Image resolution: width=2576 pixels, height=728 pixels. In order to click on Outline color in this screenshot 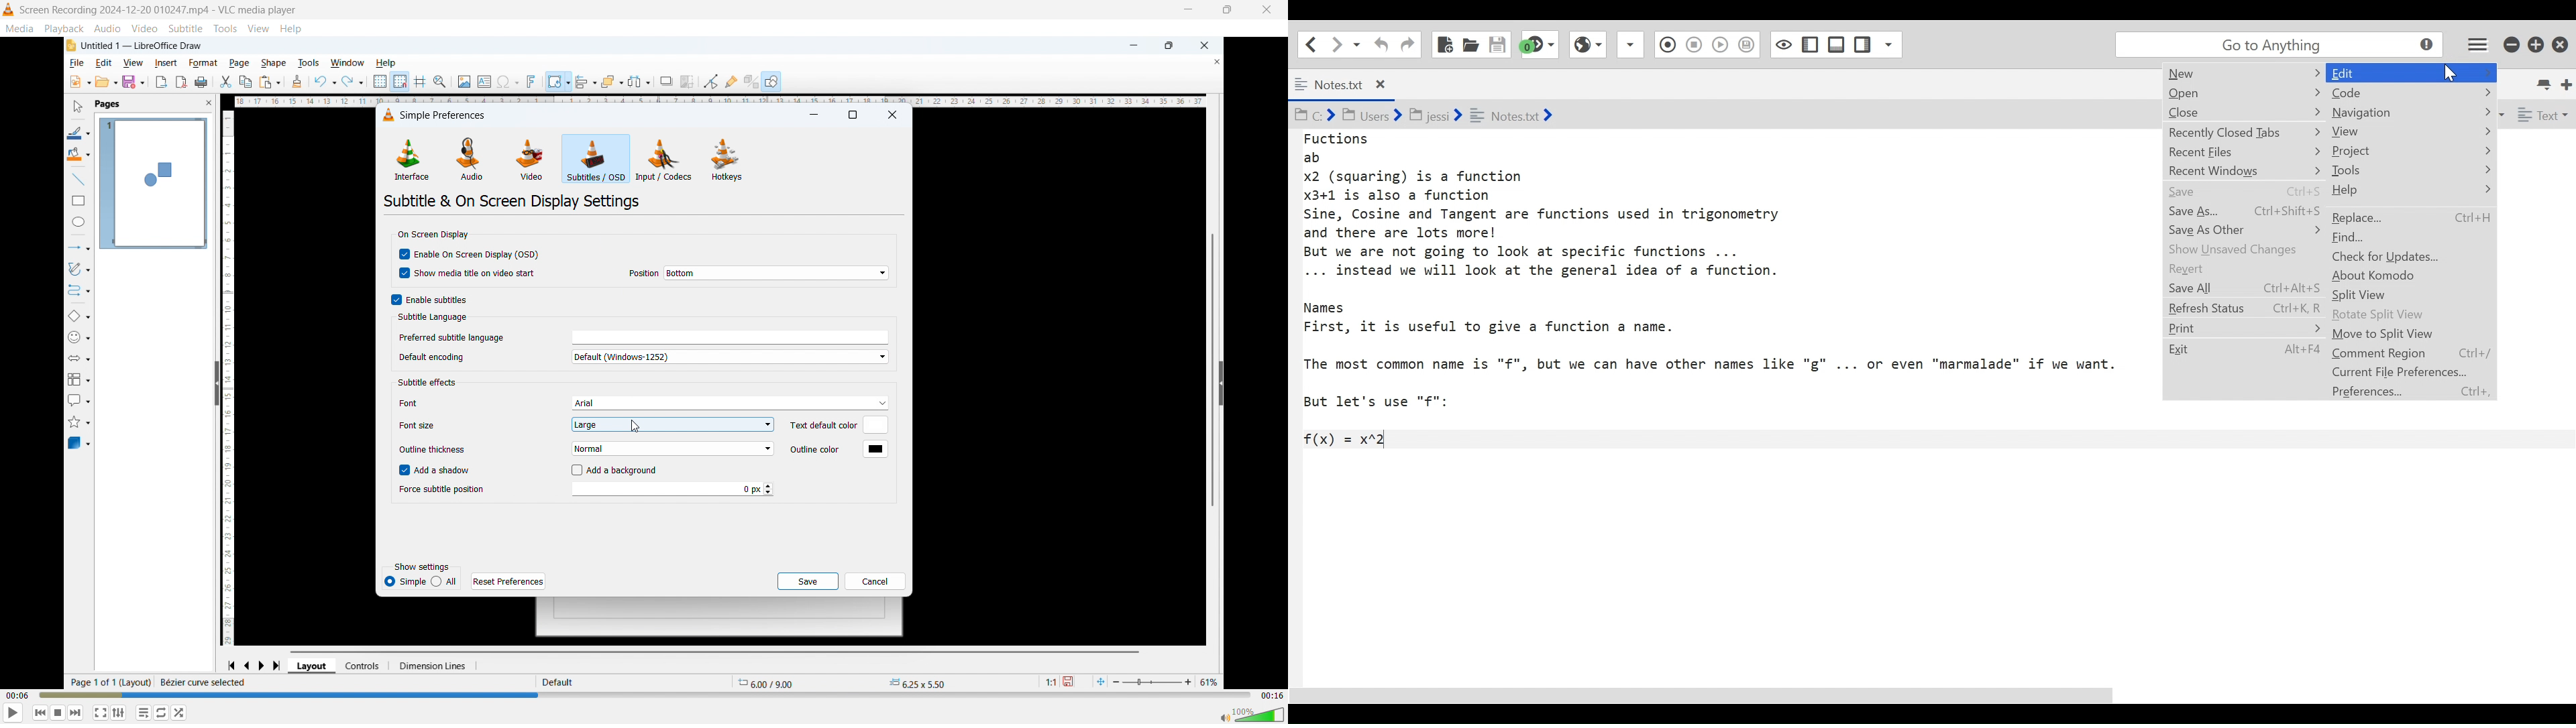, I will do `click(815, 449)`.